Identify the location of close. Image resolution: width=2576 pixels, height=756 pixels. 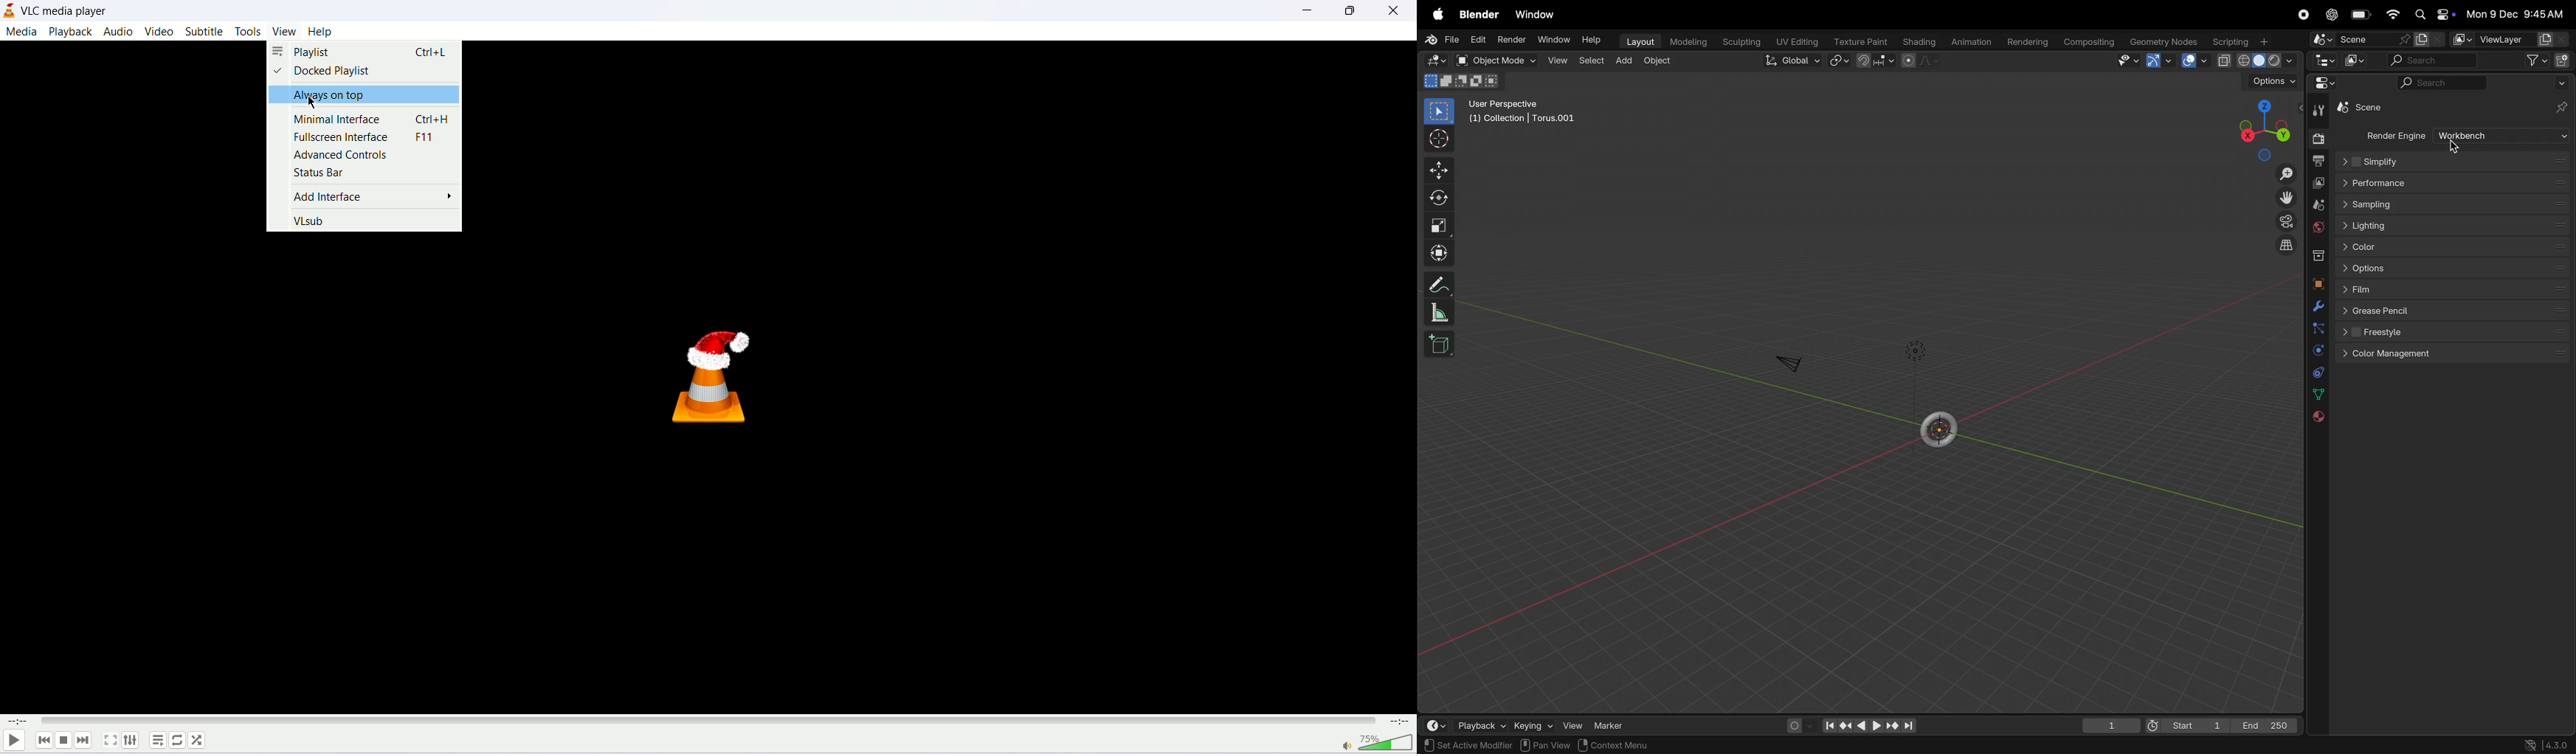
(1395, 11).